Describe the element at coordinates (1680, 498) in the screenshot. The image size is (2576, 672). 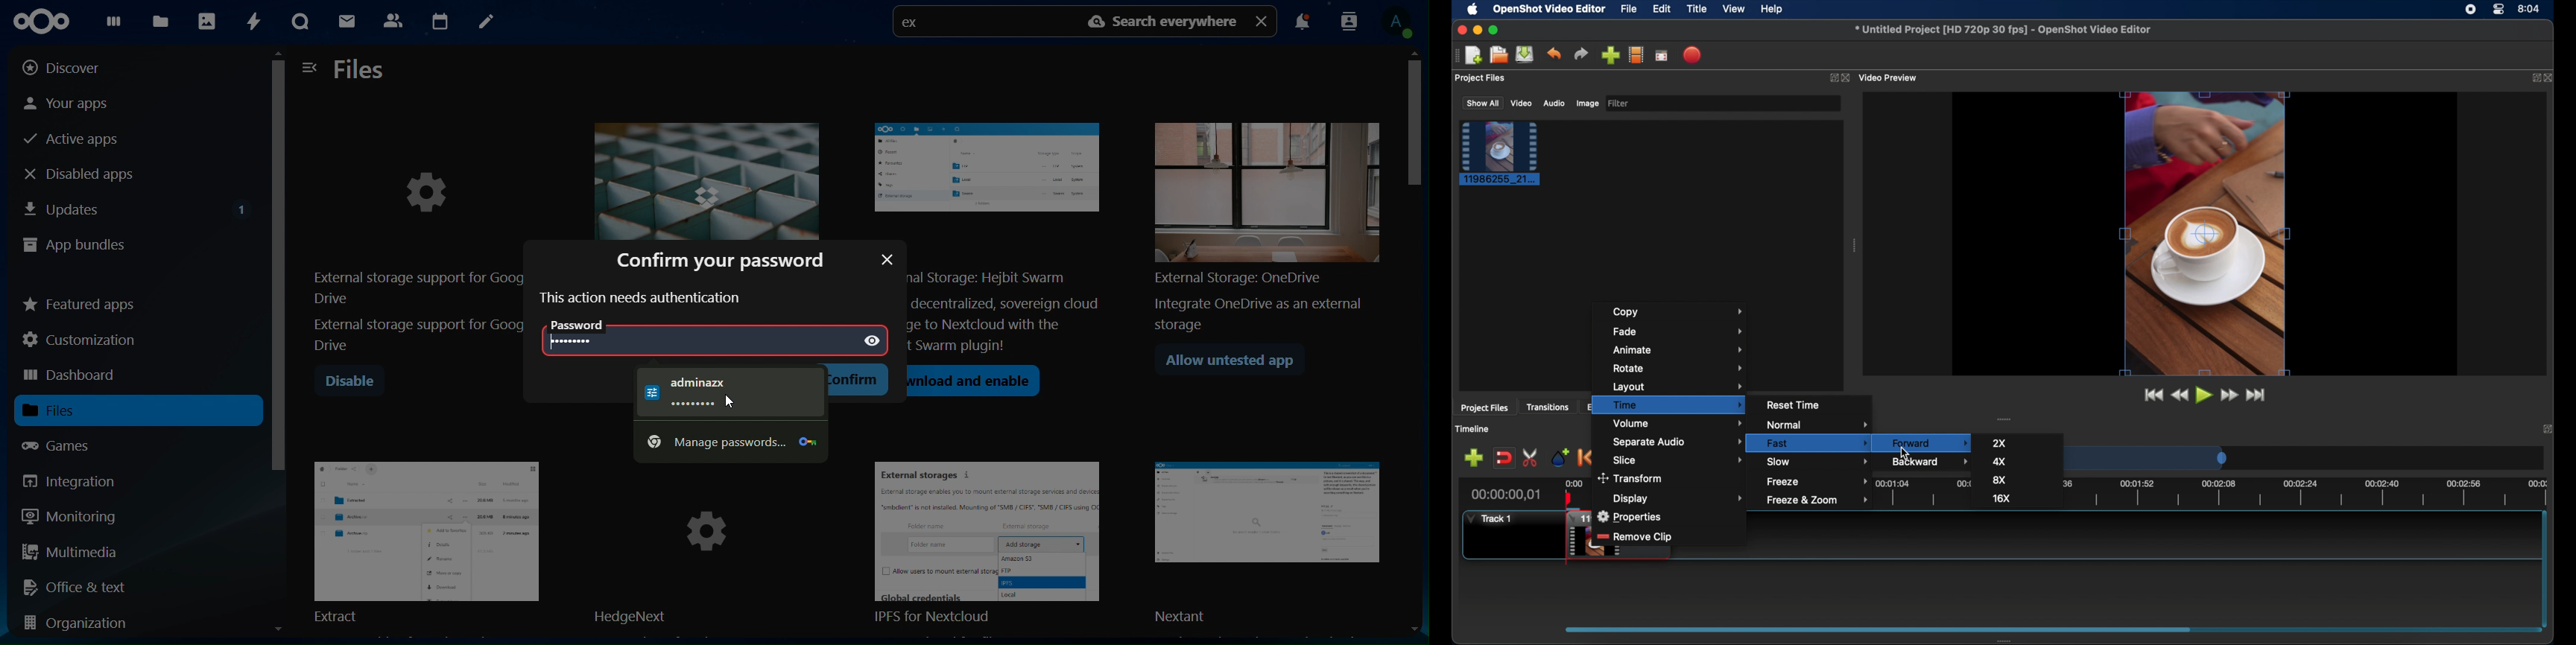
I see `display` at that location.